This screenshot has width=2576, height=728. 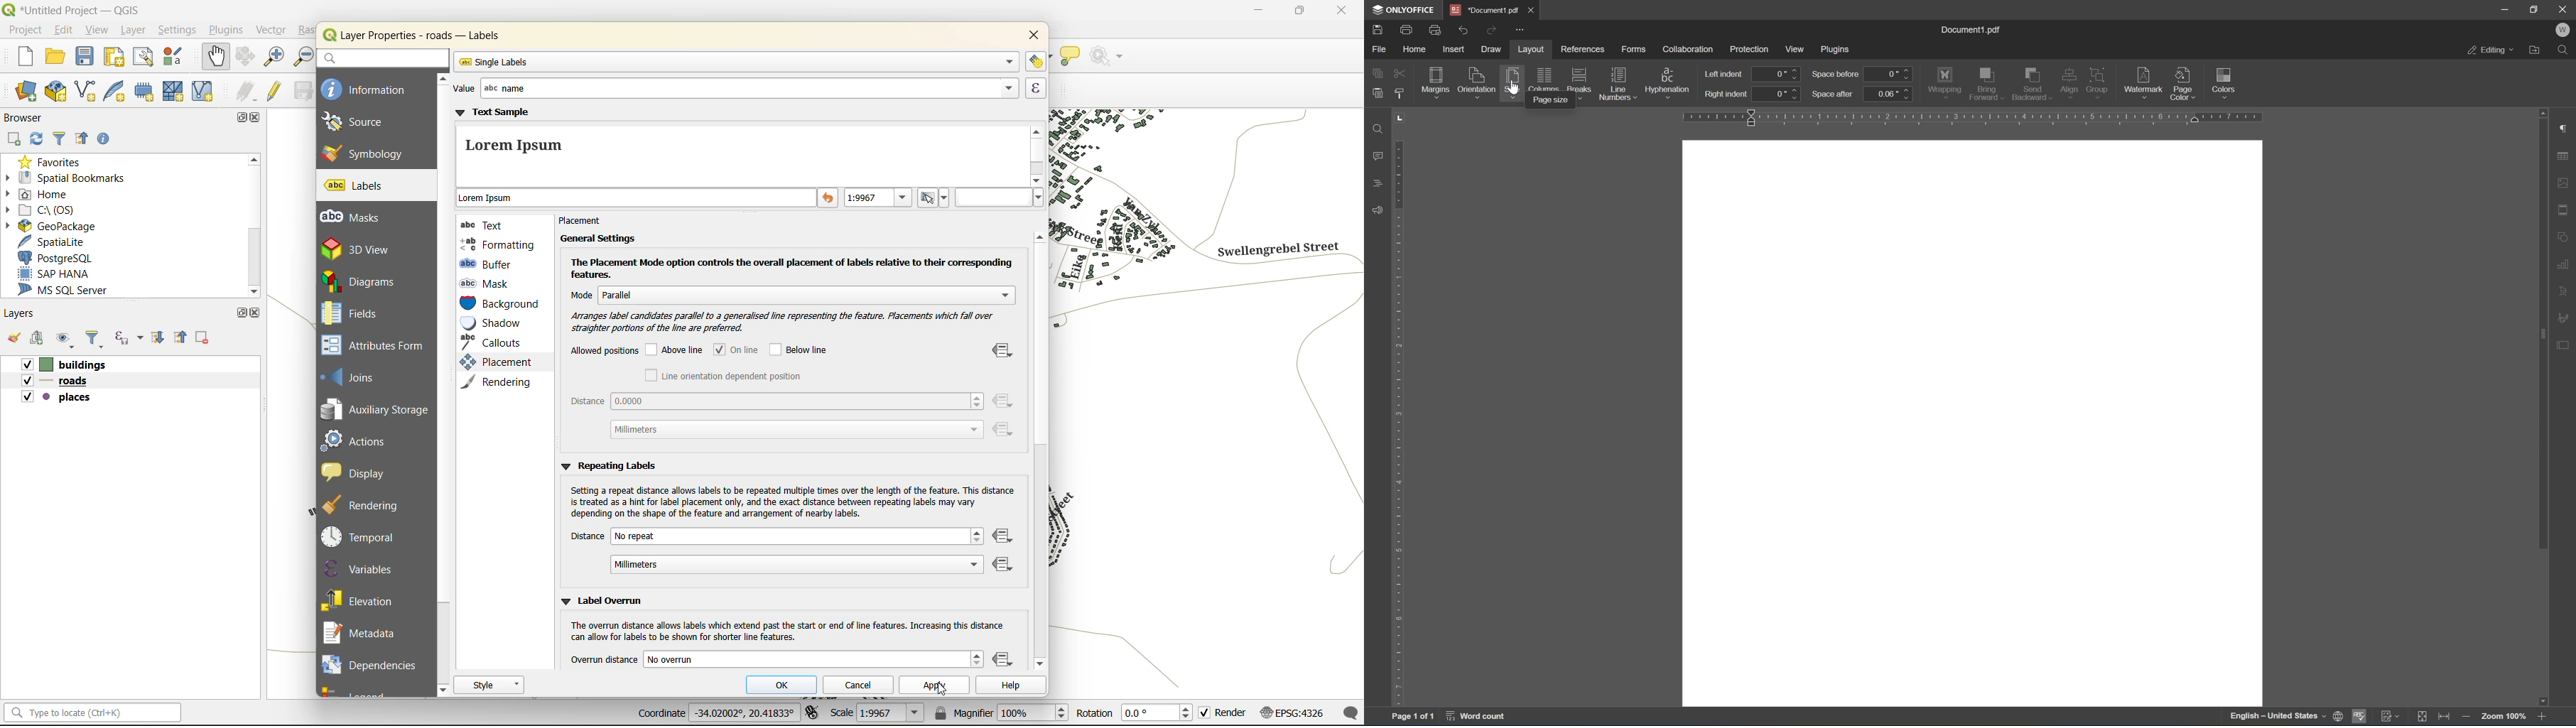 What do you see at coordinates (2426, 716) in the screenshot?
I see `fit to slide` at bounding box center [2426, 716].